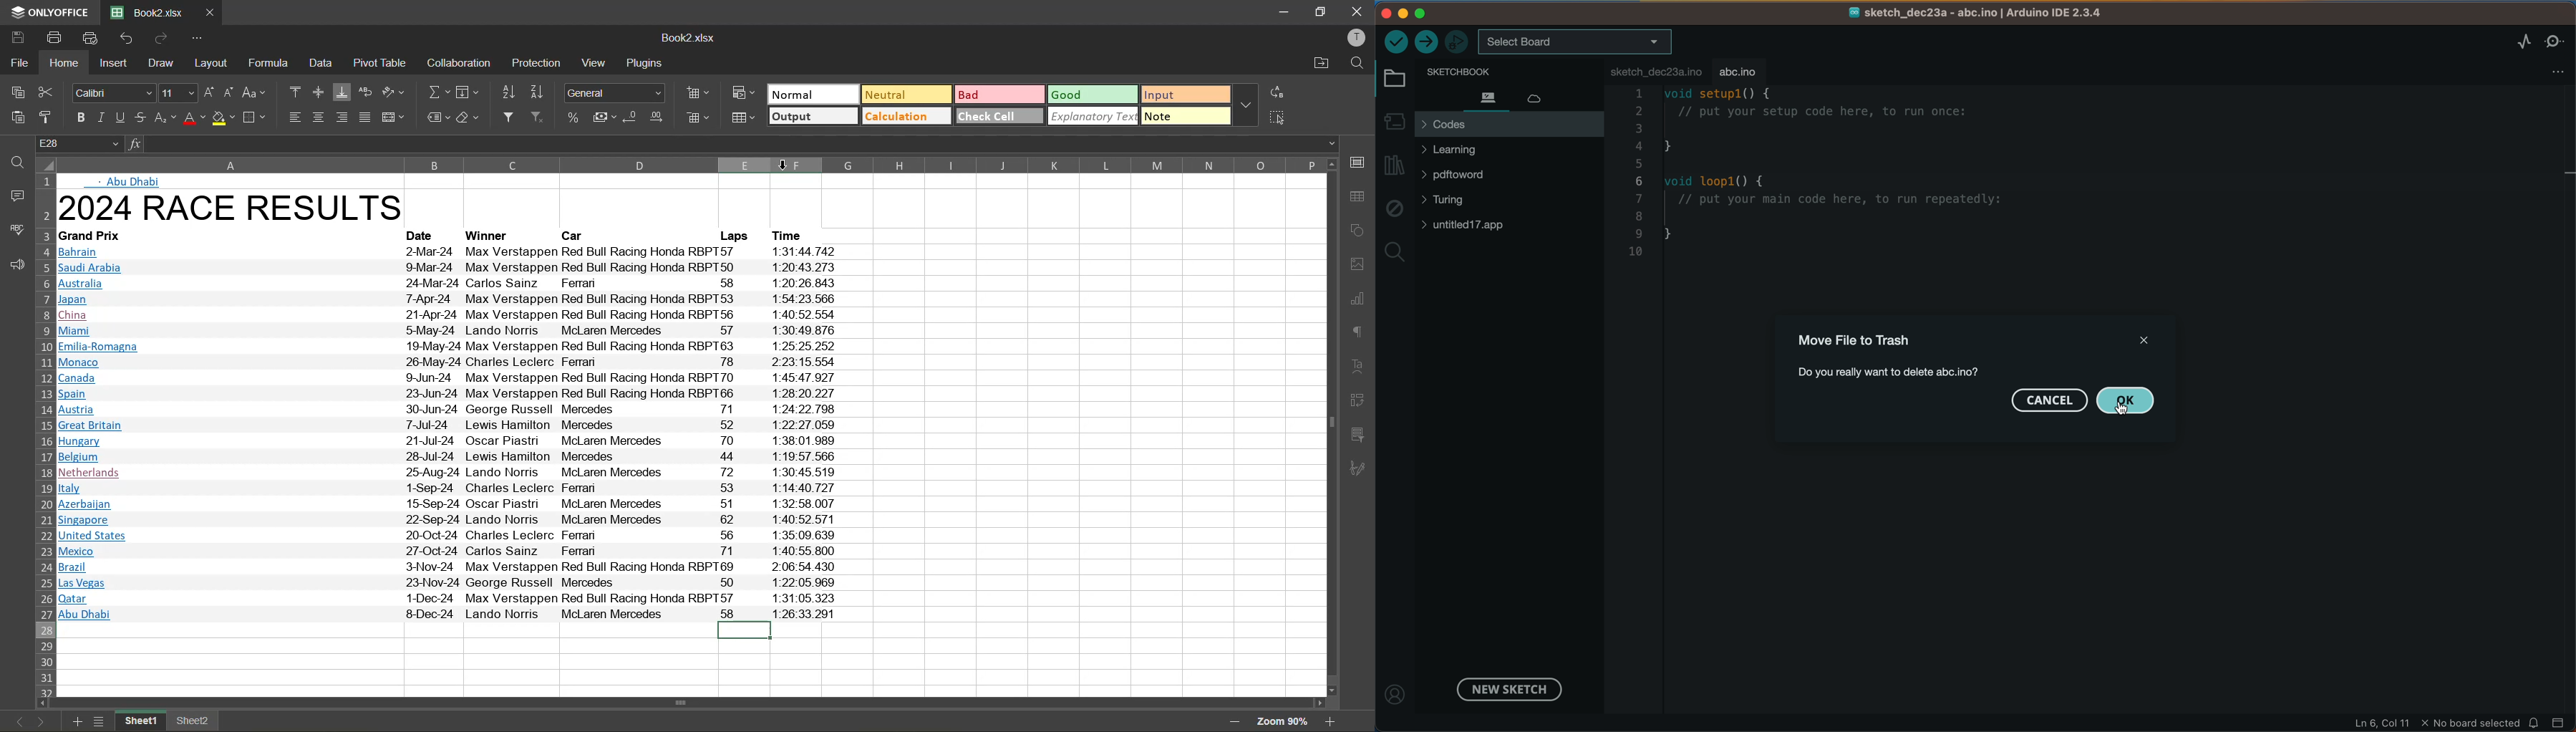 The height and width of the screenshot is (756, 2576). Describe the element at coordinates (448, 299) in the screenshot. I see `Japan T7-Apr-24 Max Verstappen Red Bull Racing Honda RBPT53 1:54:23.566` at that location.